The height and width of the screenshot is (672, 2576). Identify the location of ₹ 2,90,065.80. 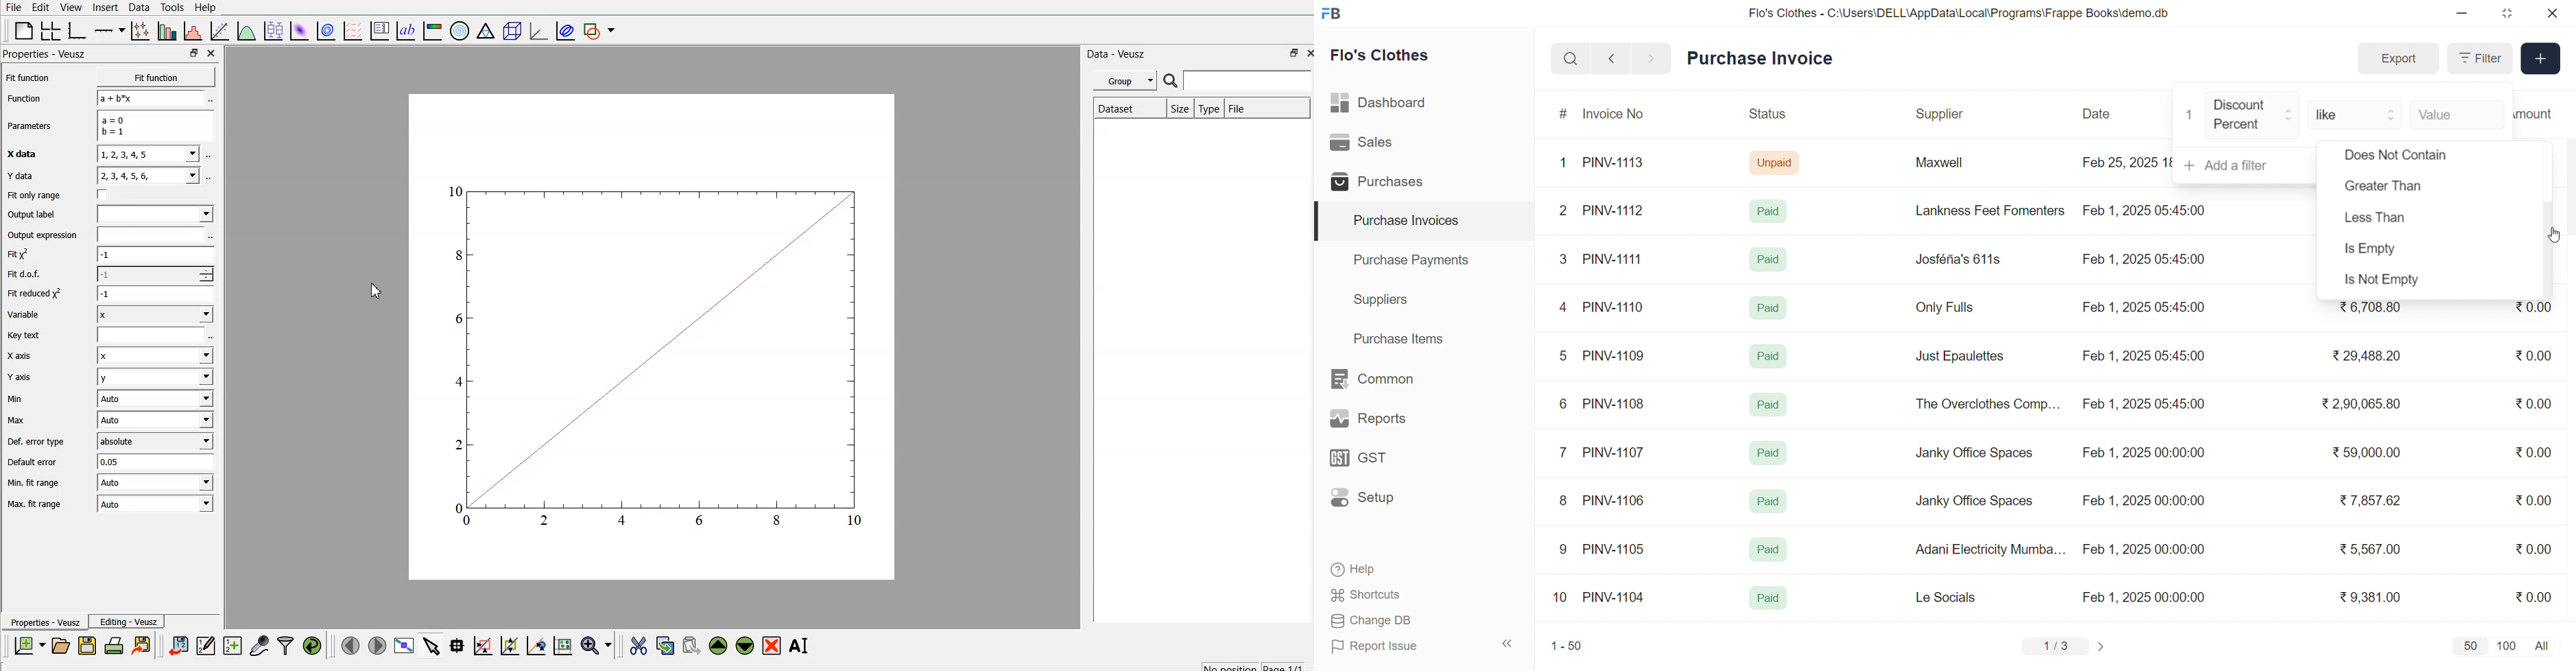
(2363, 405).